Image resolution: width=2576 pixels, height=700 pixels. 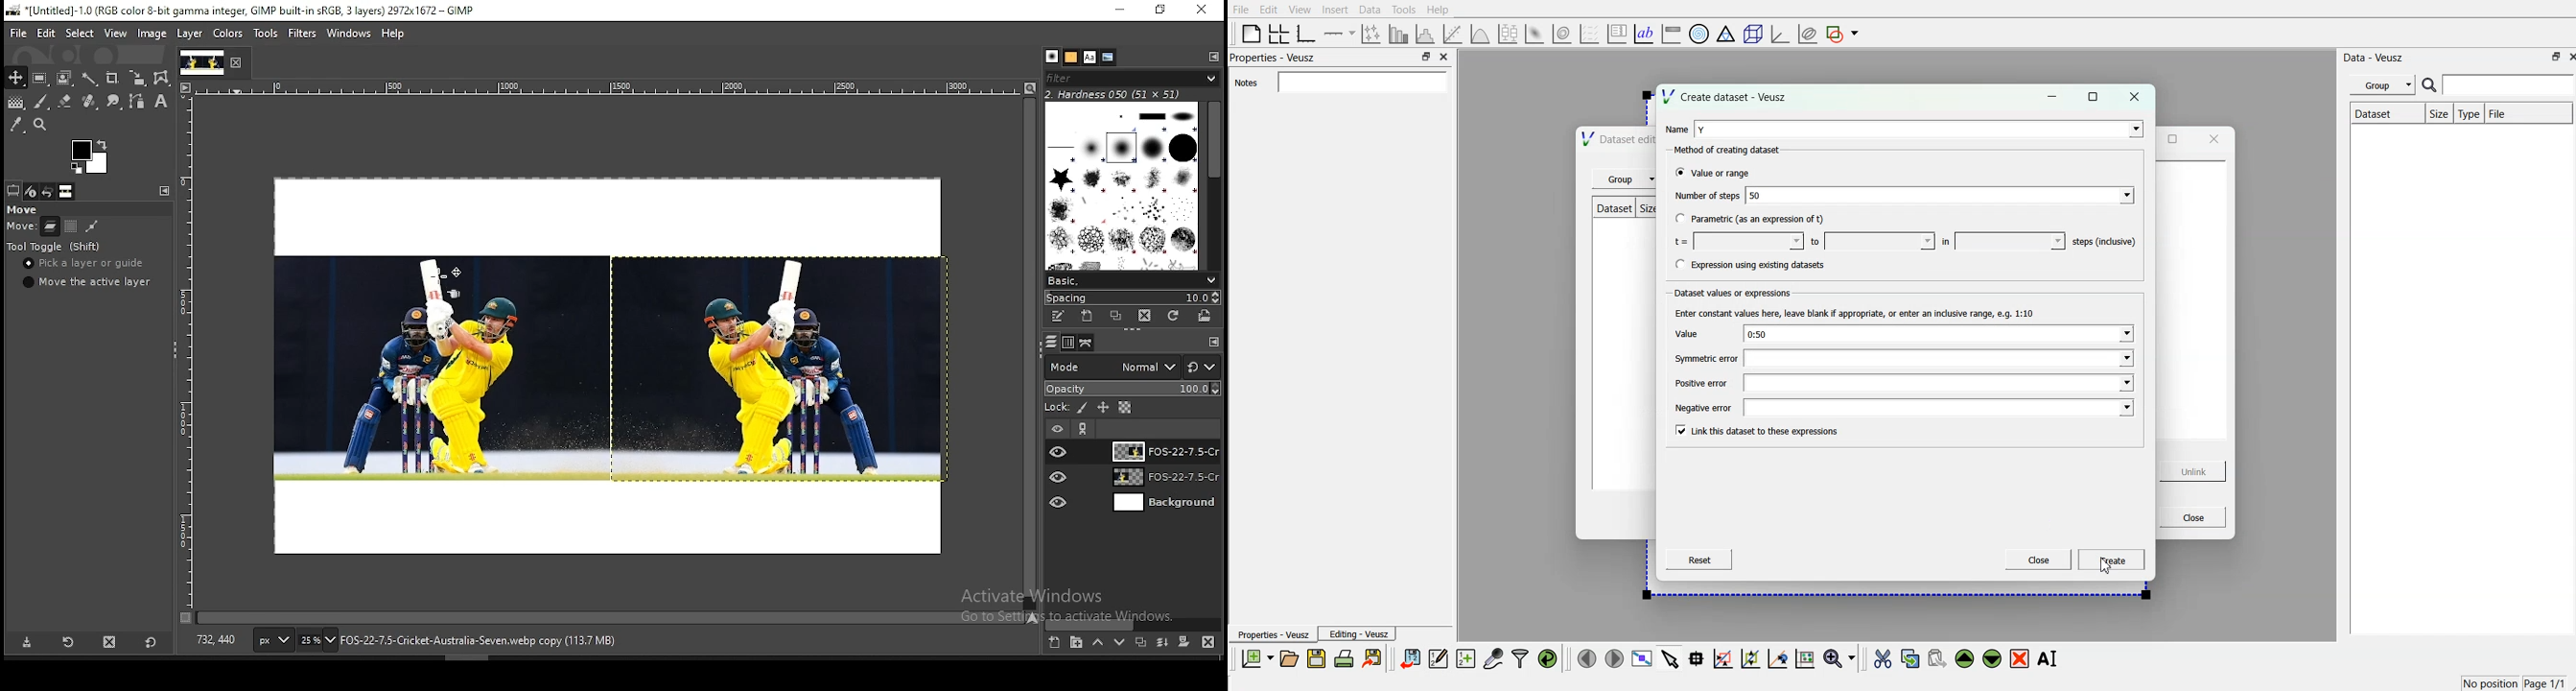 I want to click on blank page, so click(x=1249, y=33).